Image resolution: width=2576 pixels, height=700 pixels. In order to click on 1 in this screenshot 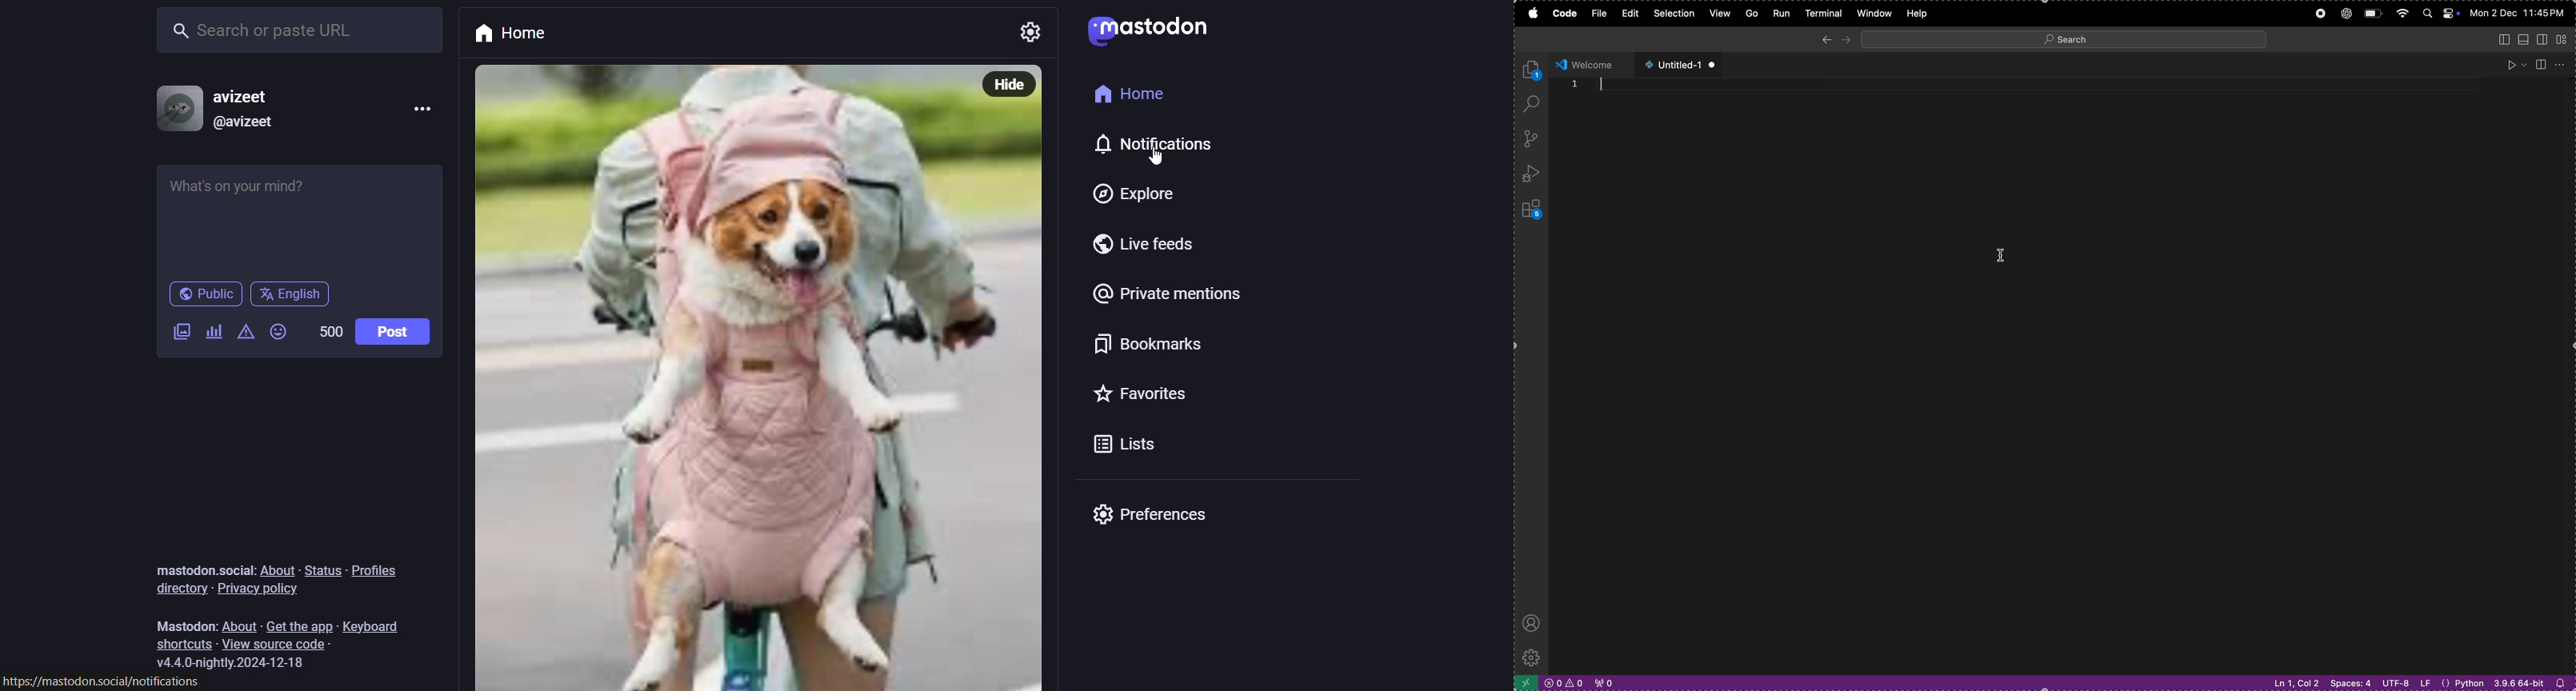, I will do `click(1574, 85)`.